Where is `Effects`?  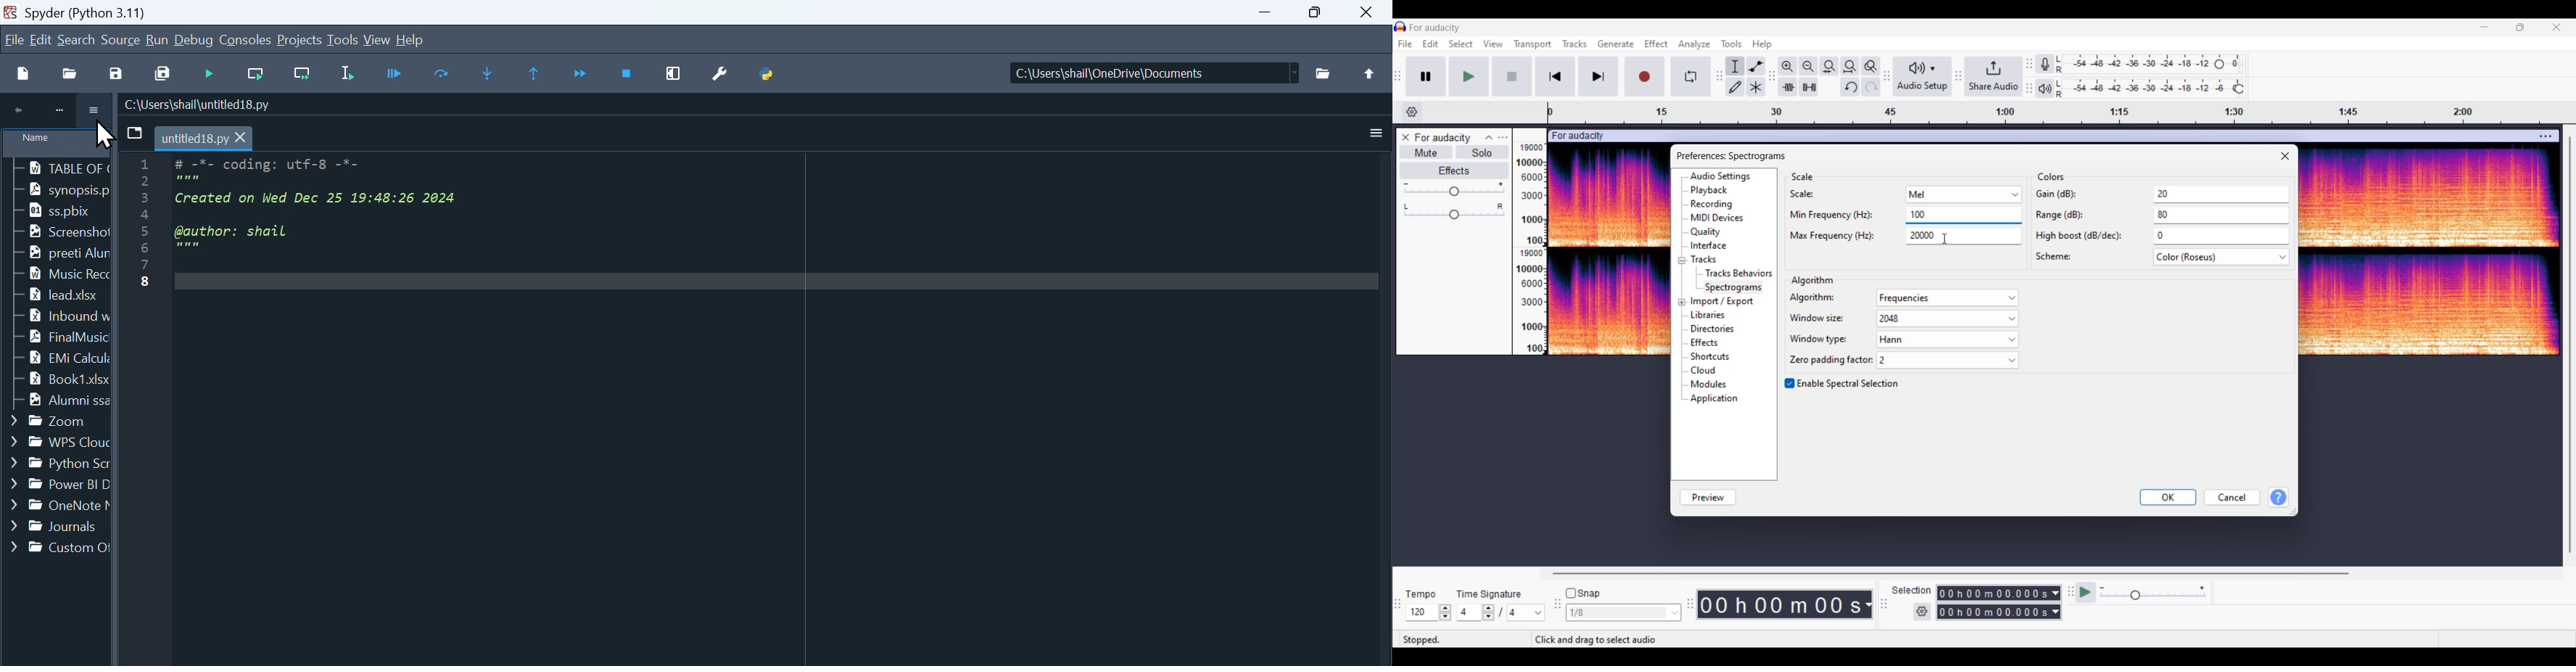 Effects is located at coordinates (1453, 171).